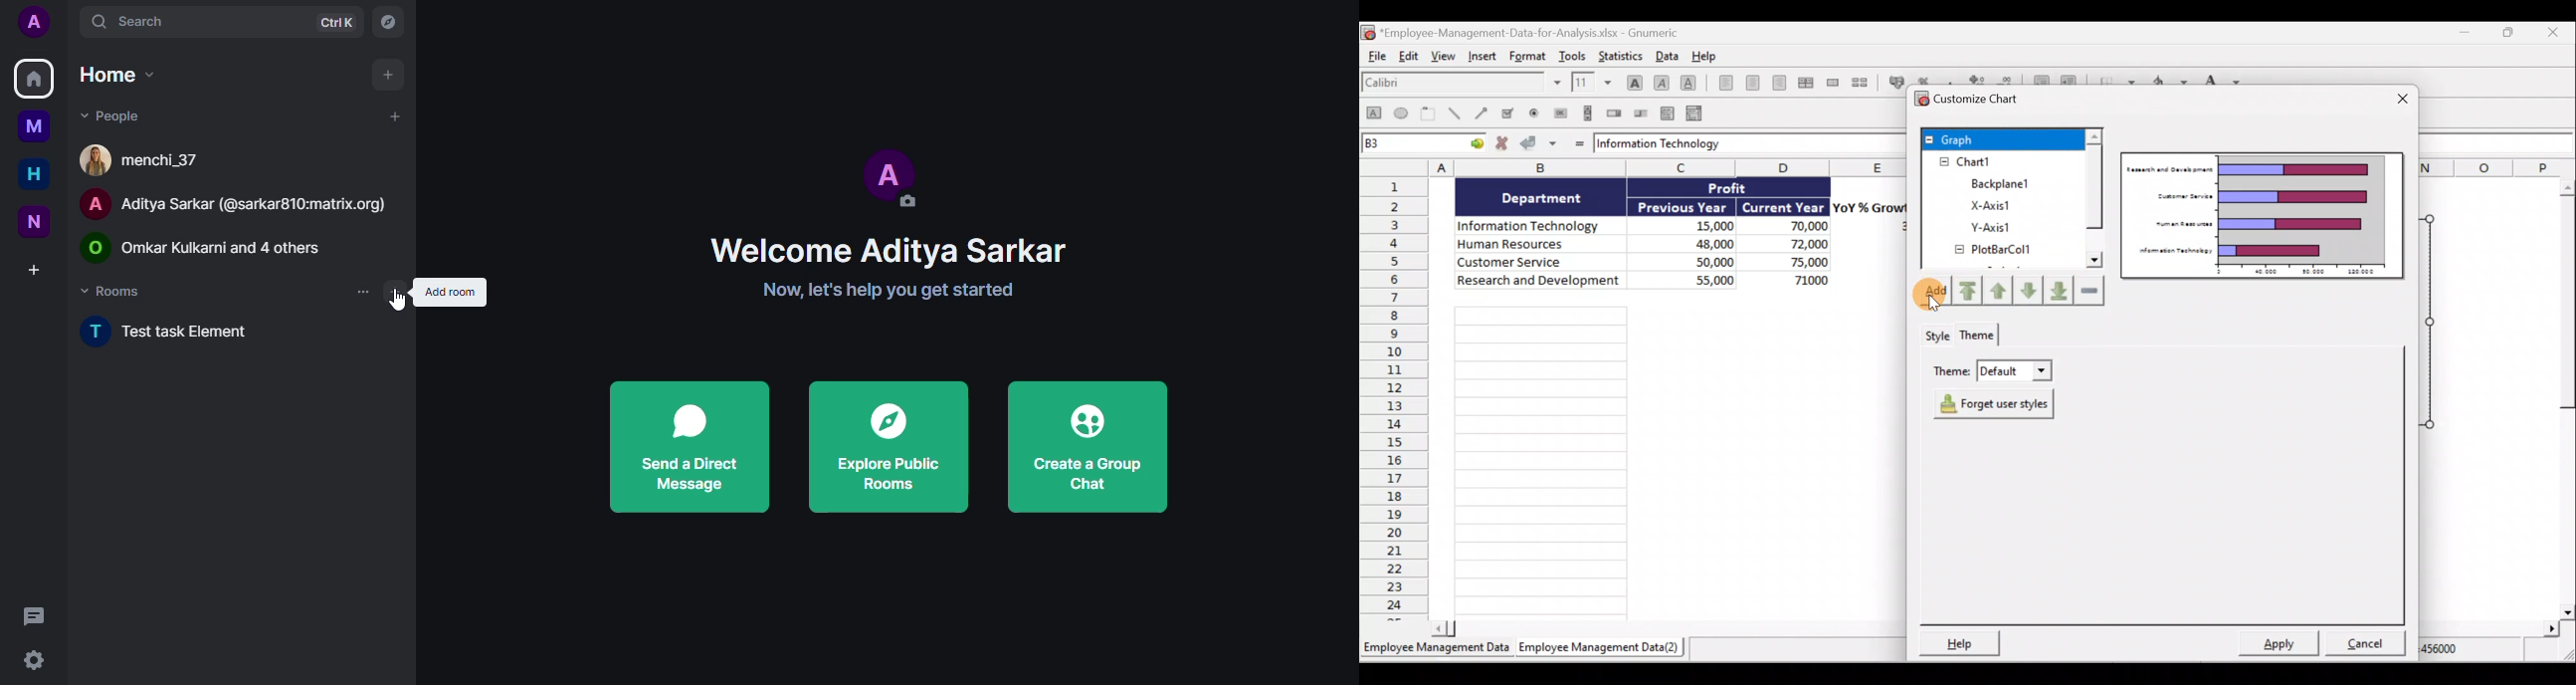 This screenshot has height=700, width=2576. What do you see at coordinates (237, 202) in the screenshot?
I see `A Aditya Sarkar (@sarkar810:matrix.org)` at bounding box center [237, 202].